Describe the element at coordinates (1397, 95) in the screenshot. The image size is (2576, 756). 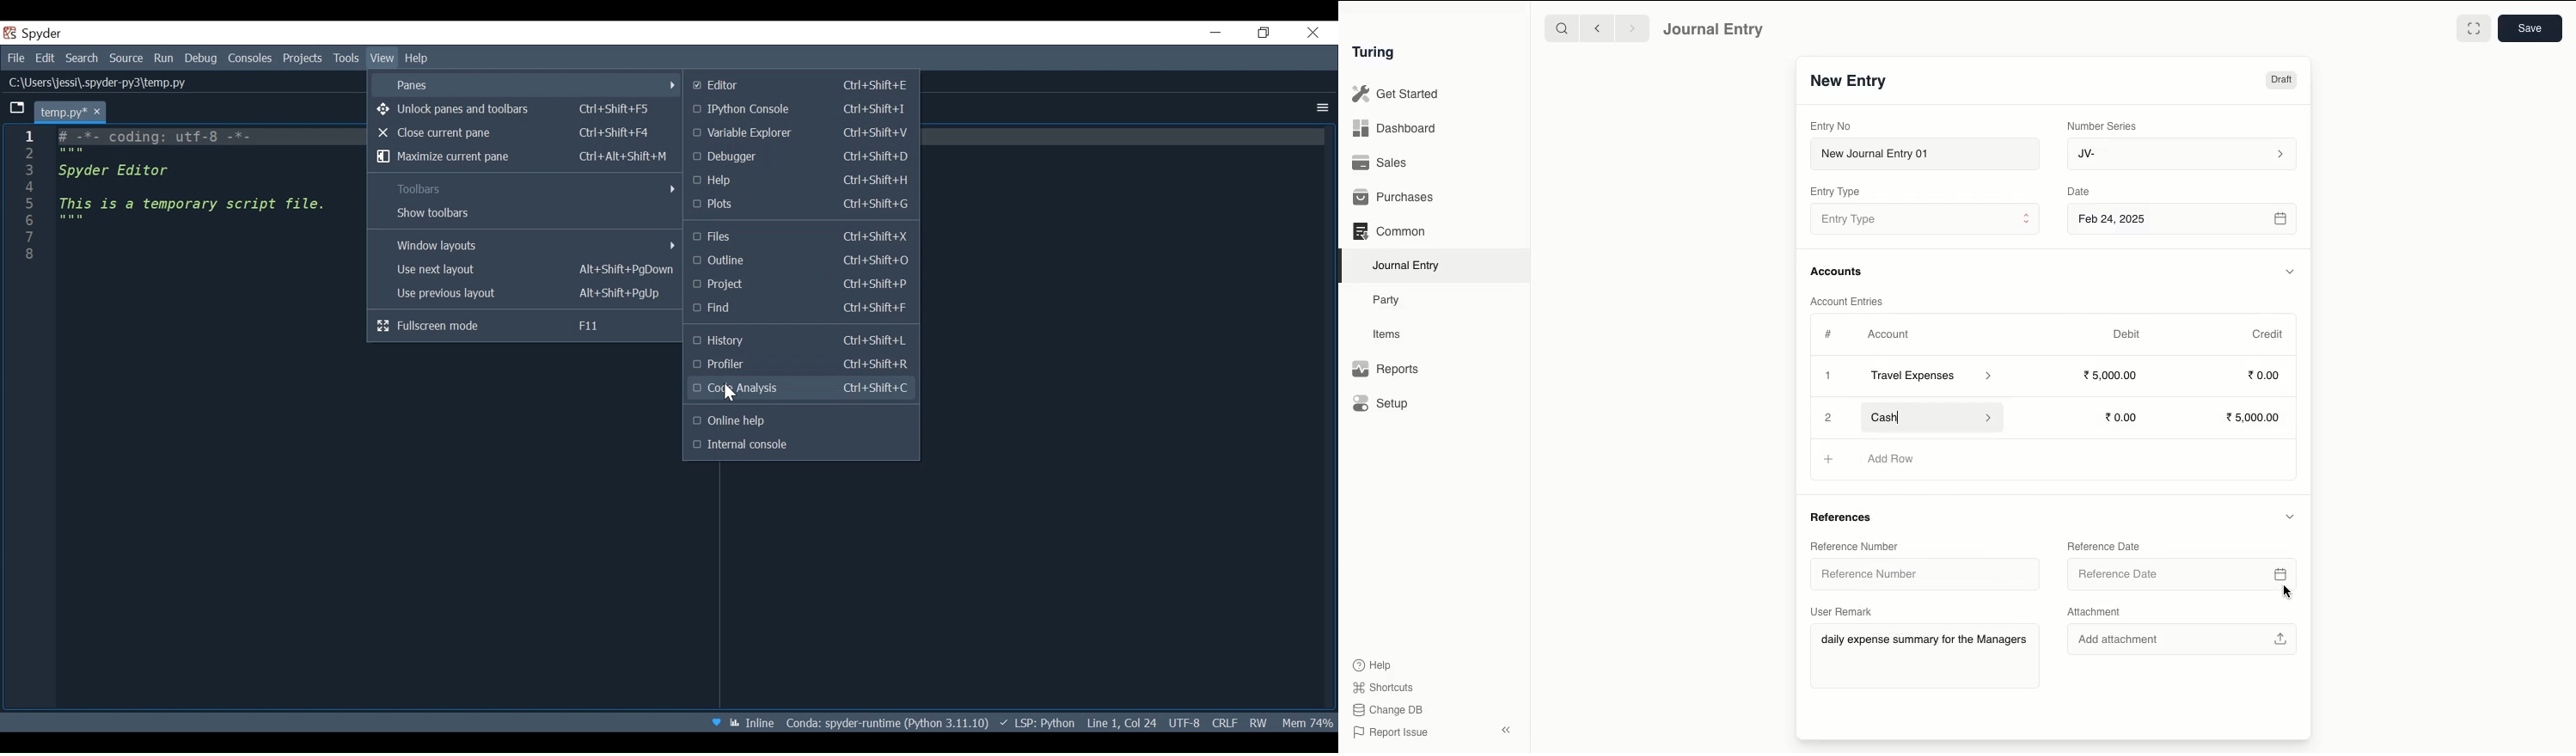
I see `Get Started` at that location.